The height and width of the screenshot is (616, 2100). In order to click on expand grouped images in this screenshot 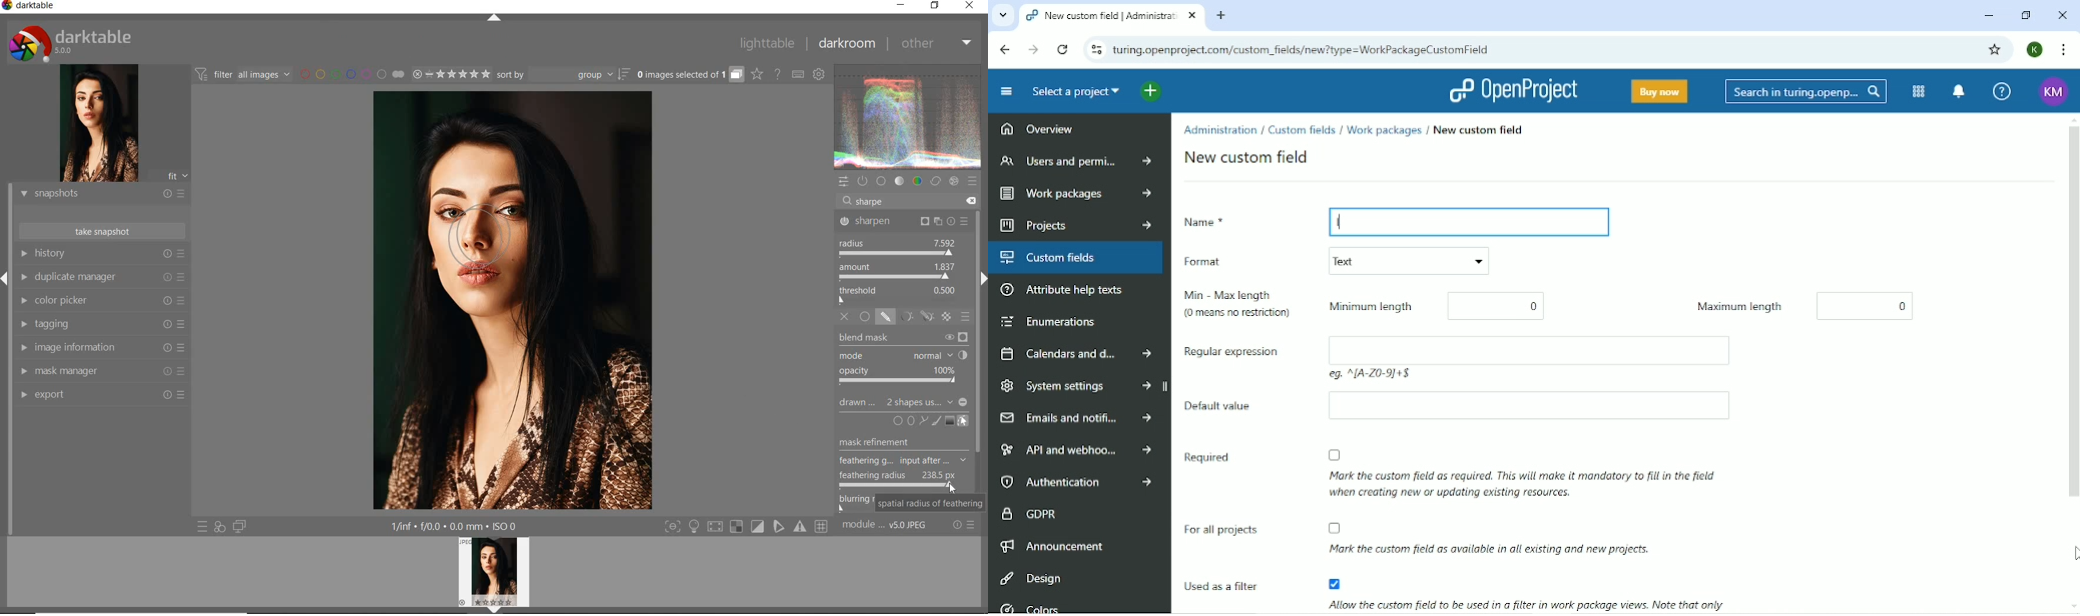, I will do `click(689, 75)`.